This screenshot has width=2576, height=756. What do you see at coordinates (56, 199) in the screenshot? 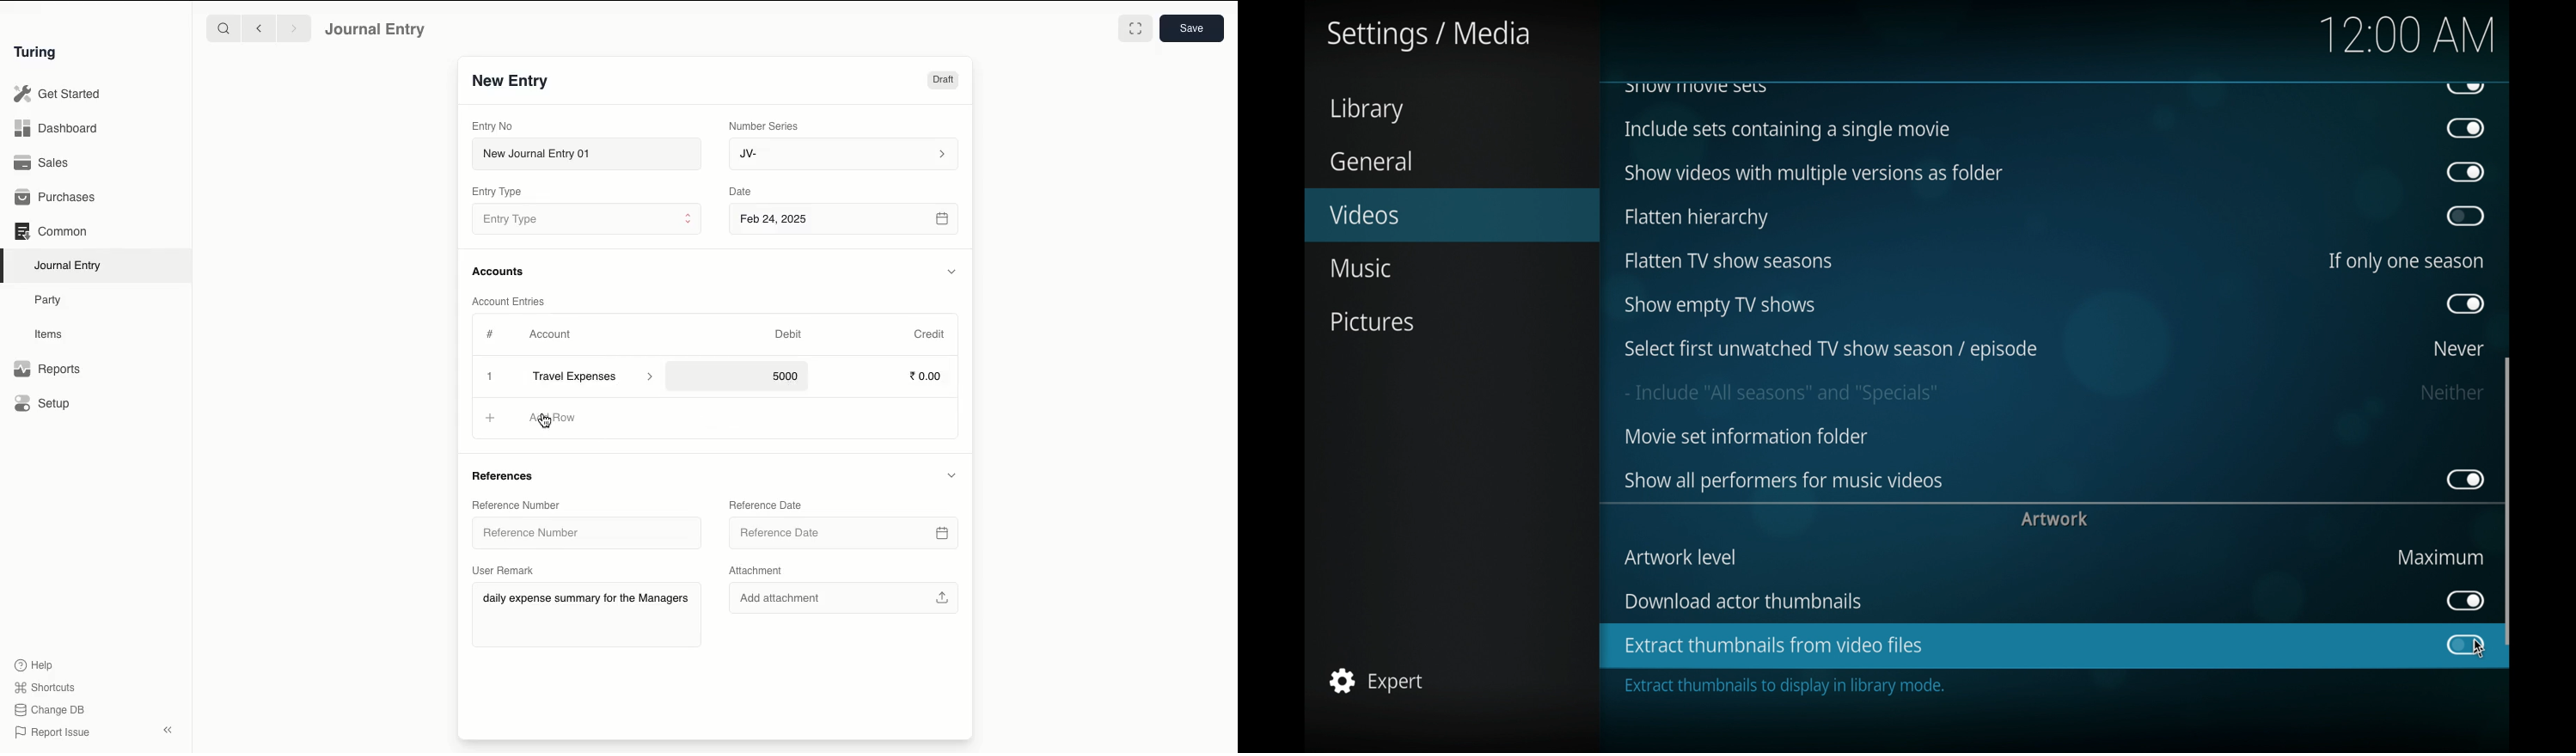
I see `Purchases` at bounding box center [56, 199].